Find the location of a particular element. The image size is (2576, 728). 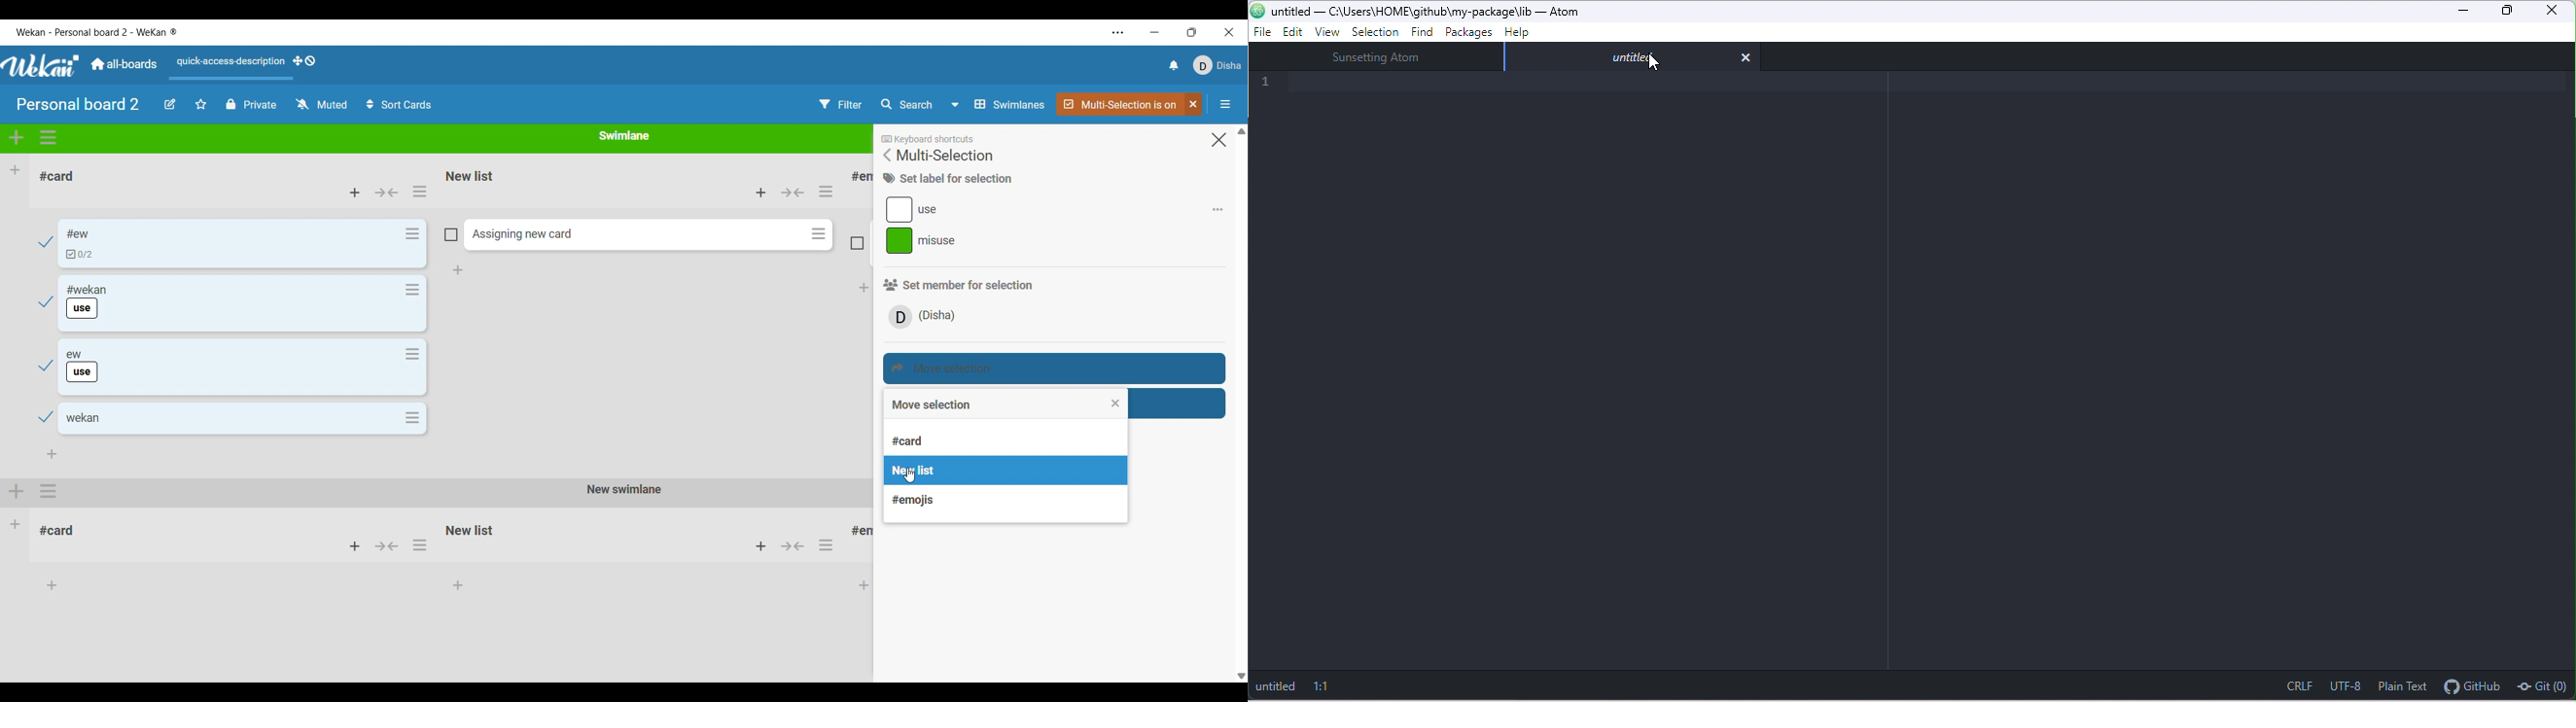

find is located at coordinates (1422, 33).